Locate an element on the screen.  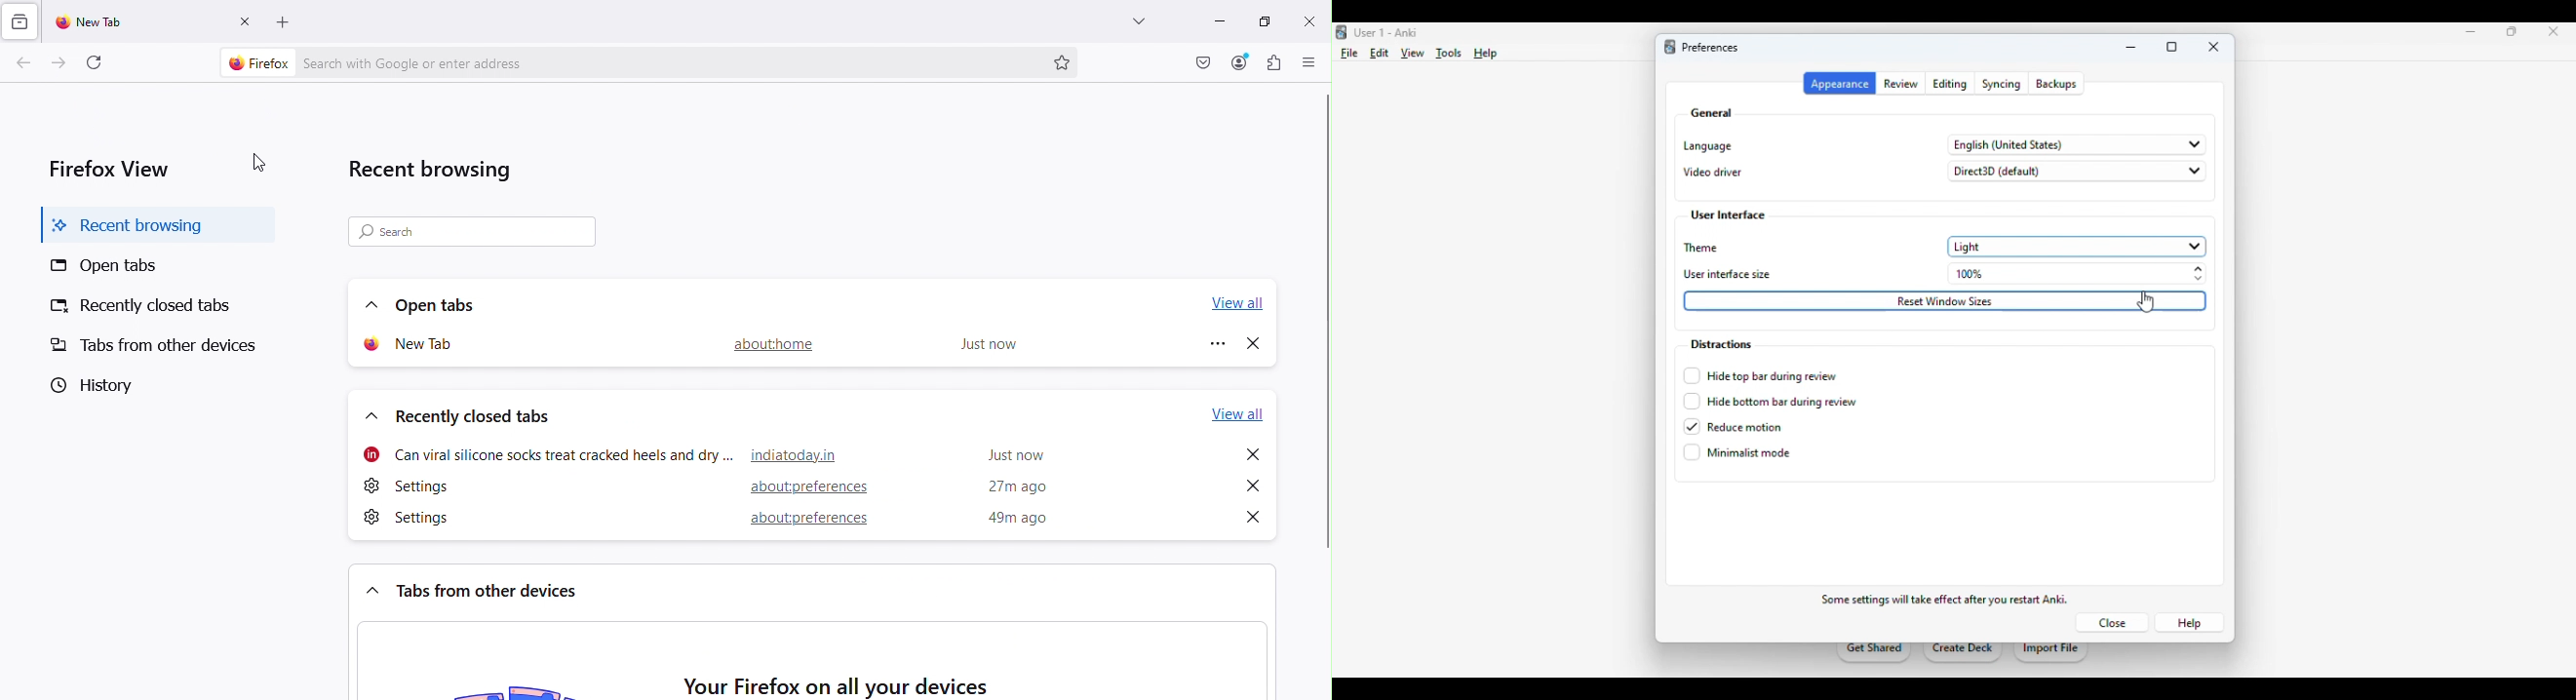
Close new tab is located at coordinates (1253, 345).